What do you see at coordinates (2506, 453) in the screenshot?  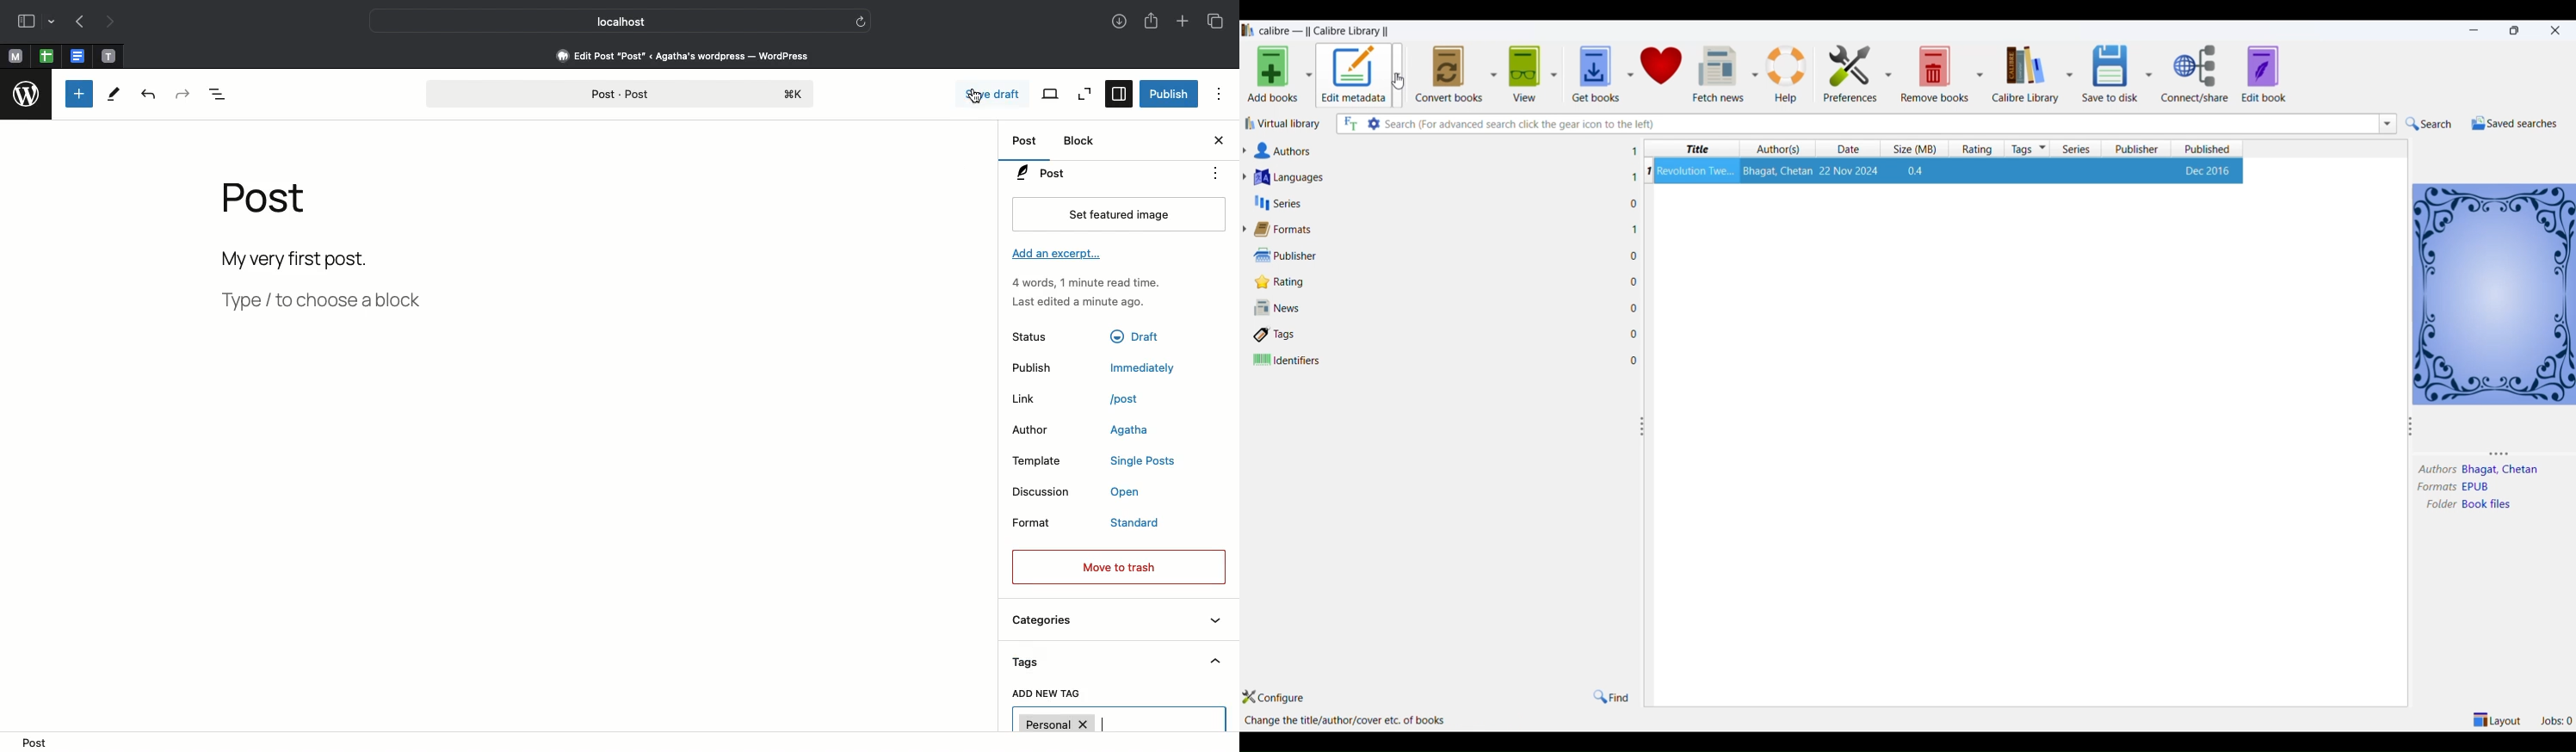 I see `resize` at bounding box center [2506, 453].